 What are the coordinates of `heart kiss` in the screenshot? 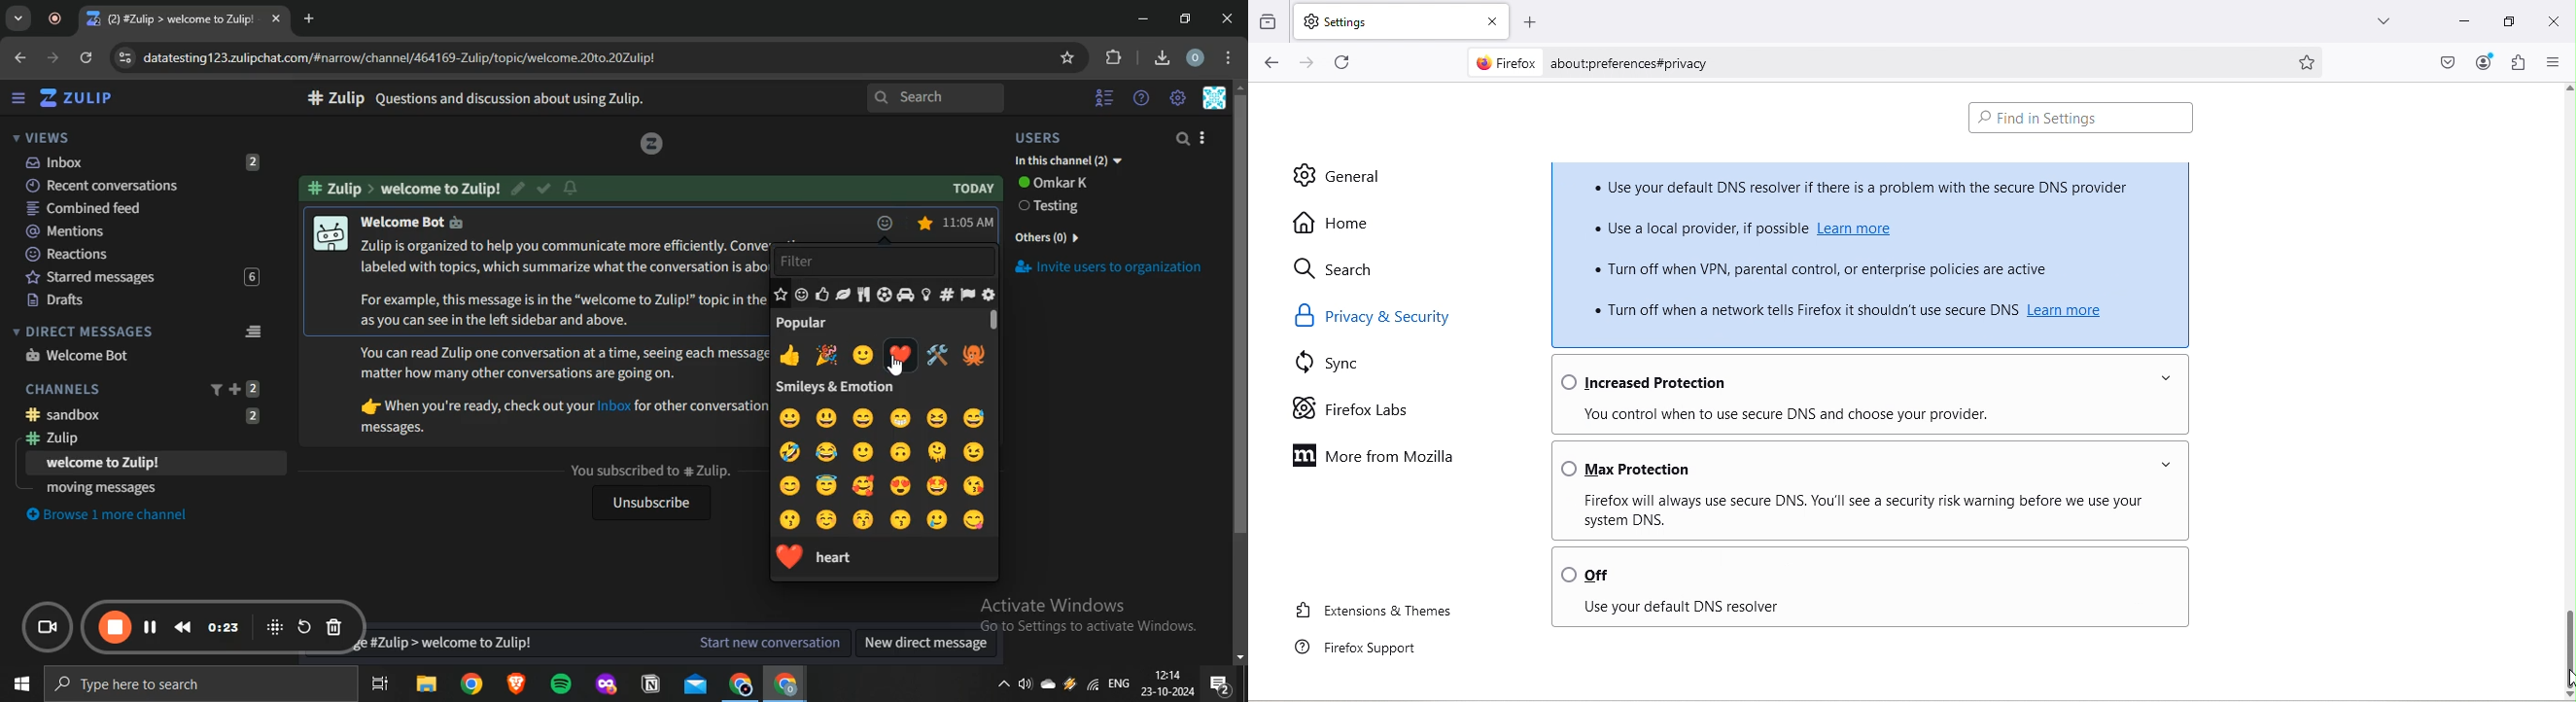 It's located at (973, 484).